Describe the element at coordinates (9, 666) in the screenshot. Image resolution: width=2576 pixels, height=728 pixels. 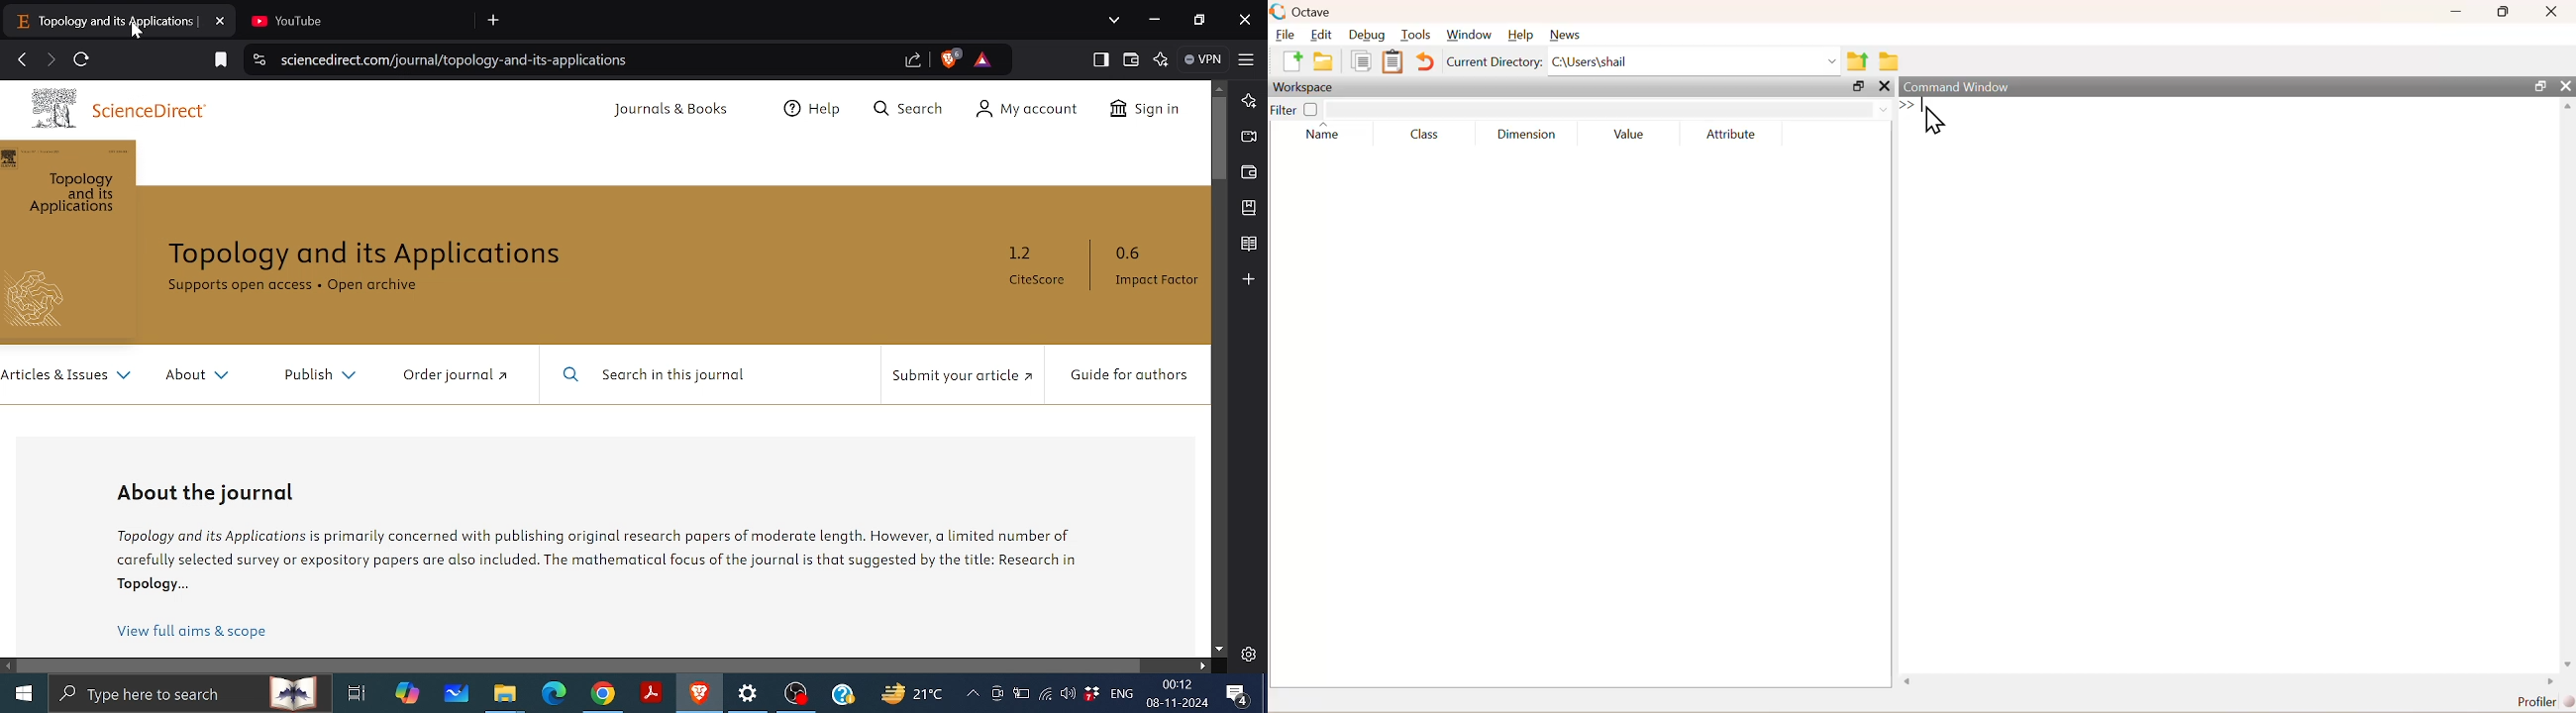
I see `Move left` at that location.